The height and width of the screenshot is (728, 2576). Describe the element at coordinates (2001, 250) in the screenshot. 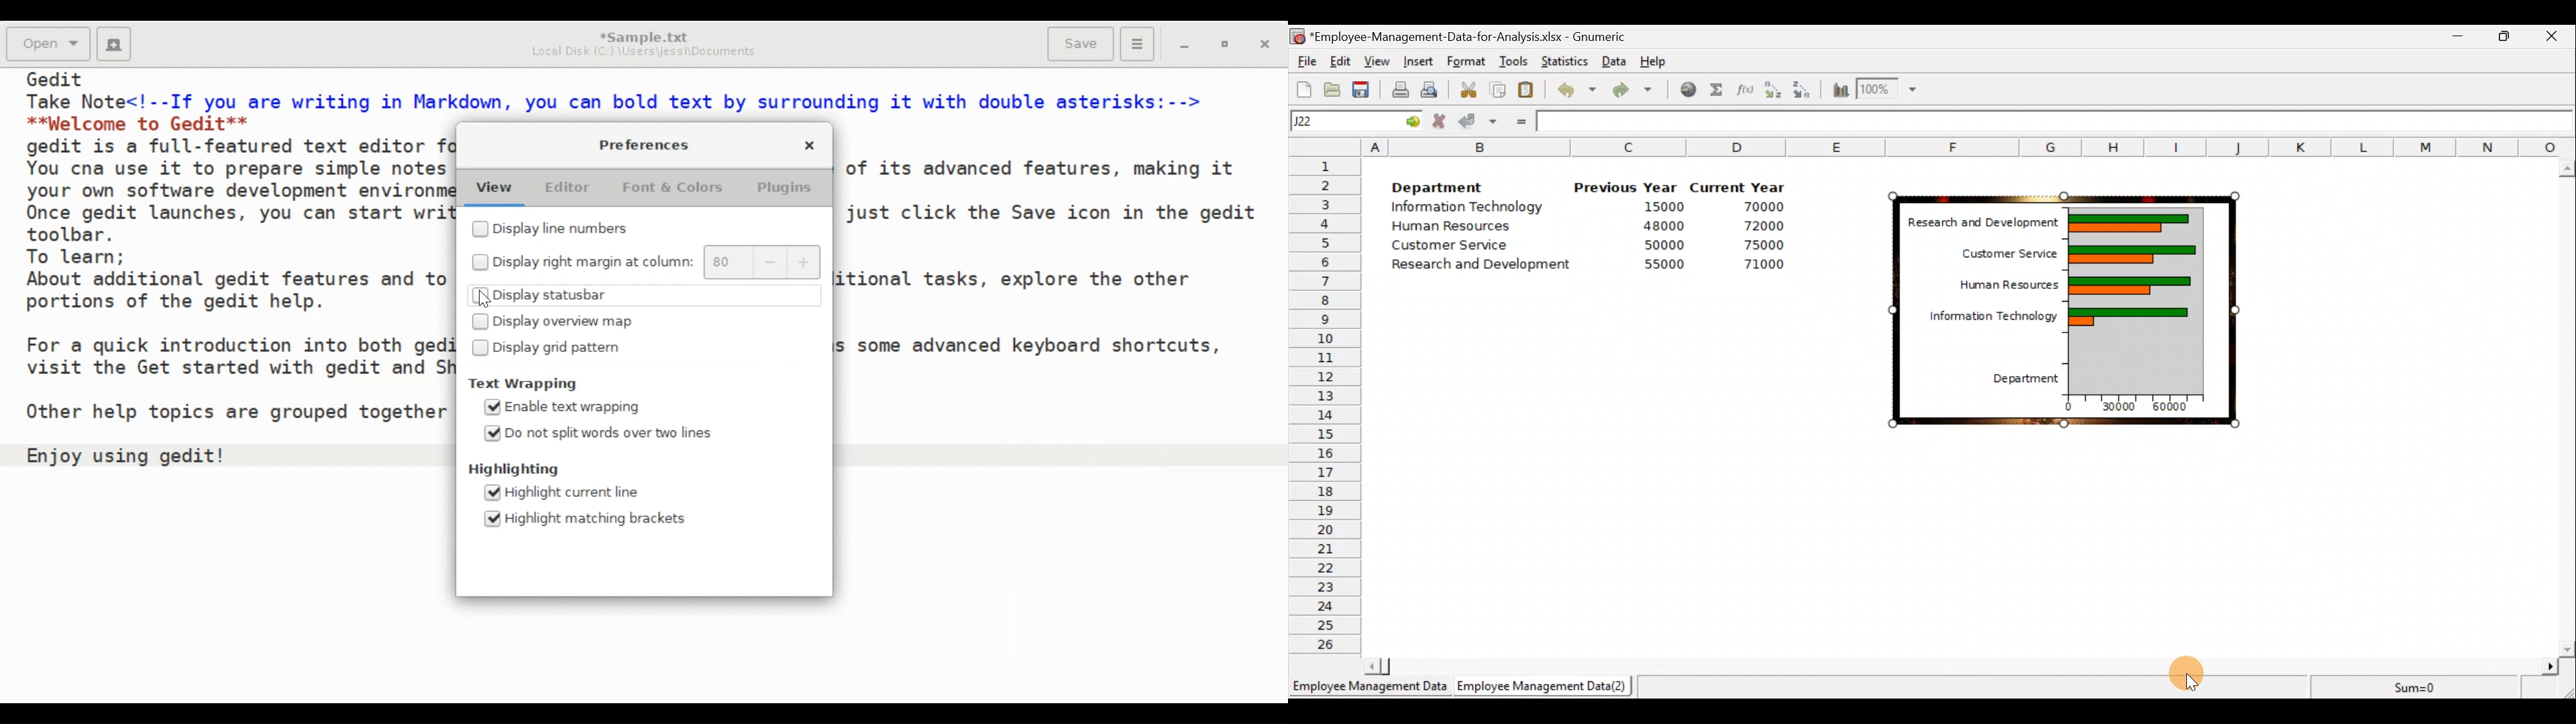

I see `Customer Service` at that location.